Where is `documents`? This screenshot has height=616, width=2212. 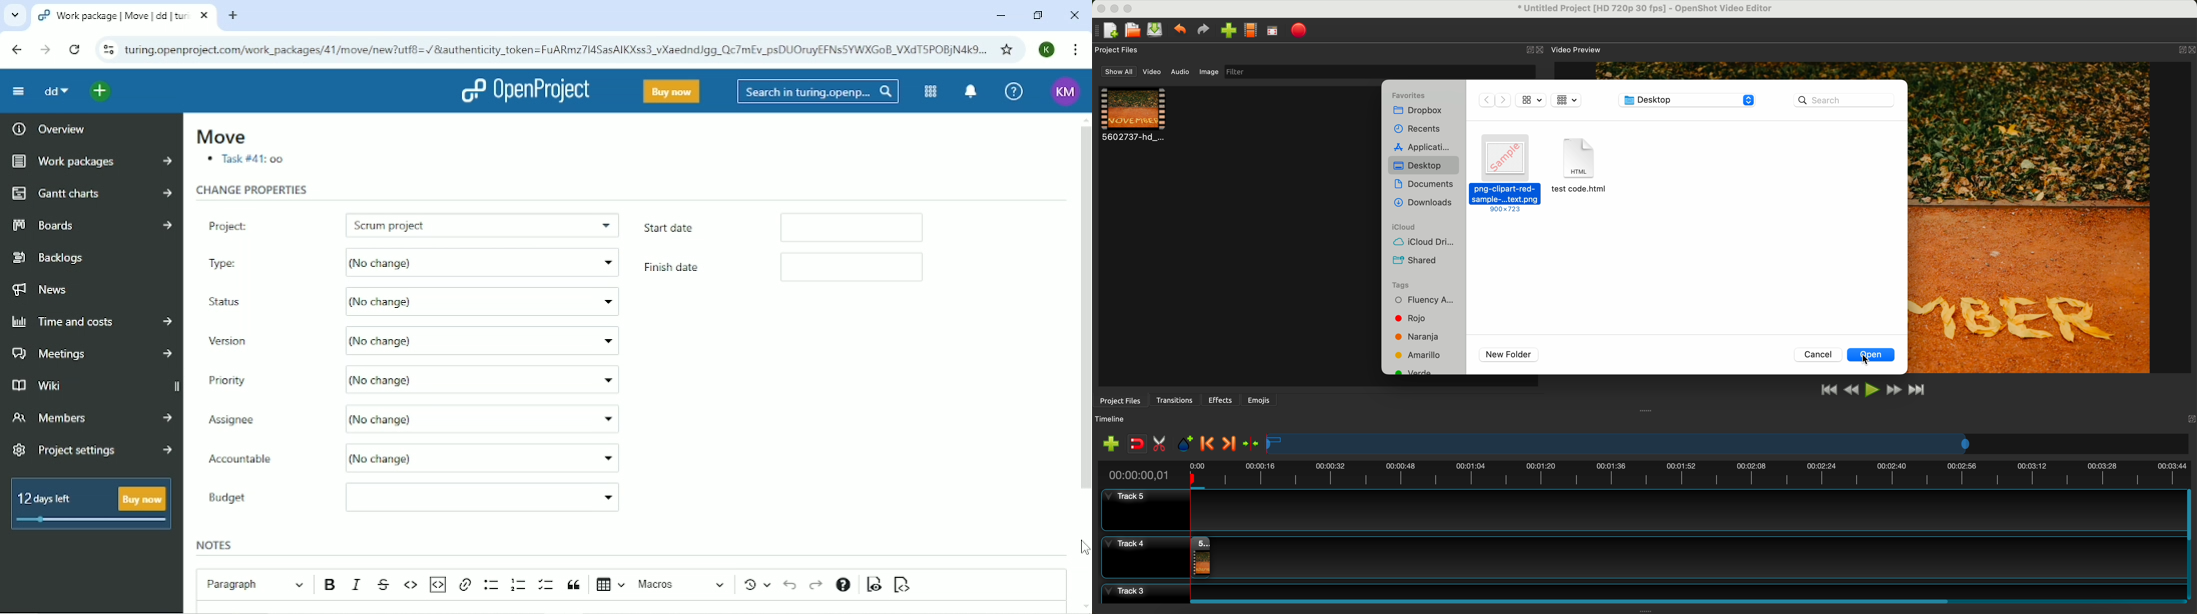
documents is located at coordinates (1424, 184).